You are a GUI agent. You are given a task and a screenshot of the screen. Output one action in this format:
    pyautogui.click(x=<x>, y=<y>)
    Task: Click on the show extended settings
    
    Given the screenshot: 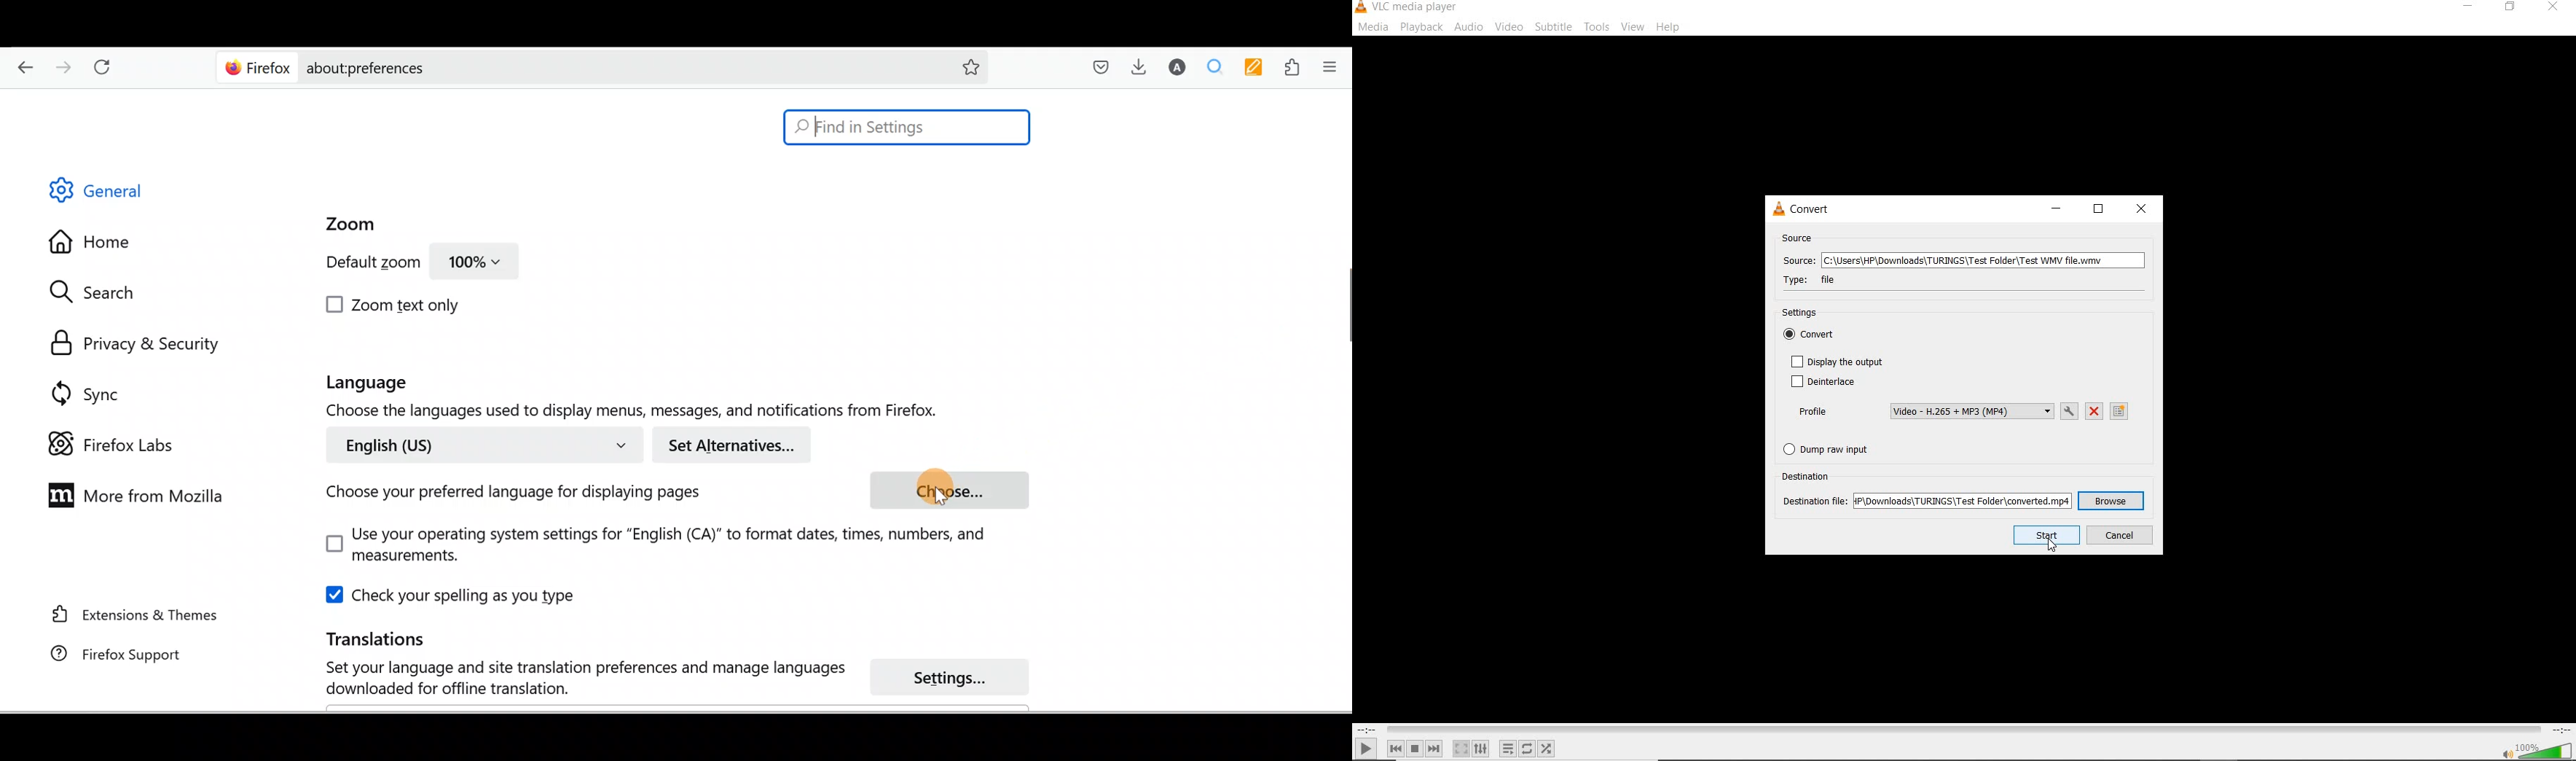 What is the action you would take?
    pyautogui.click(x=1480, y=749)
    